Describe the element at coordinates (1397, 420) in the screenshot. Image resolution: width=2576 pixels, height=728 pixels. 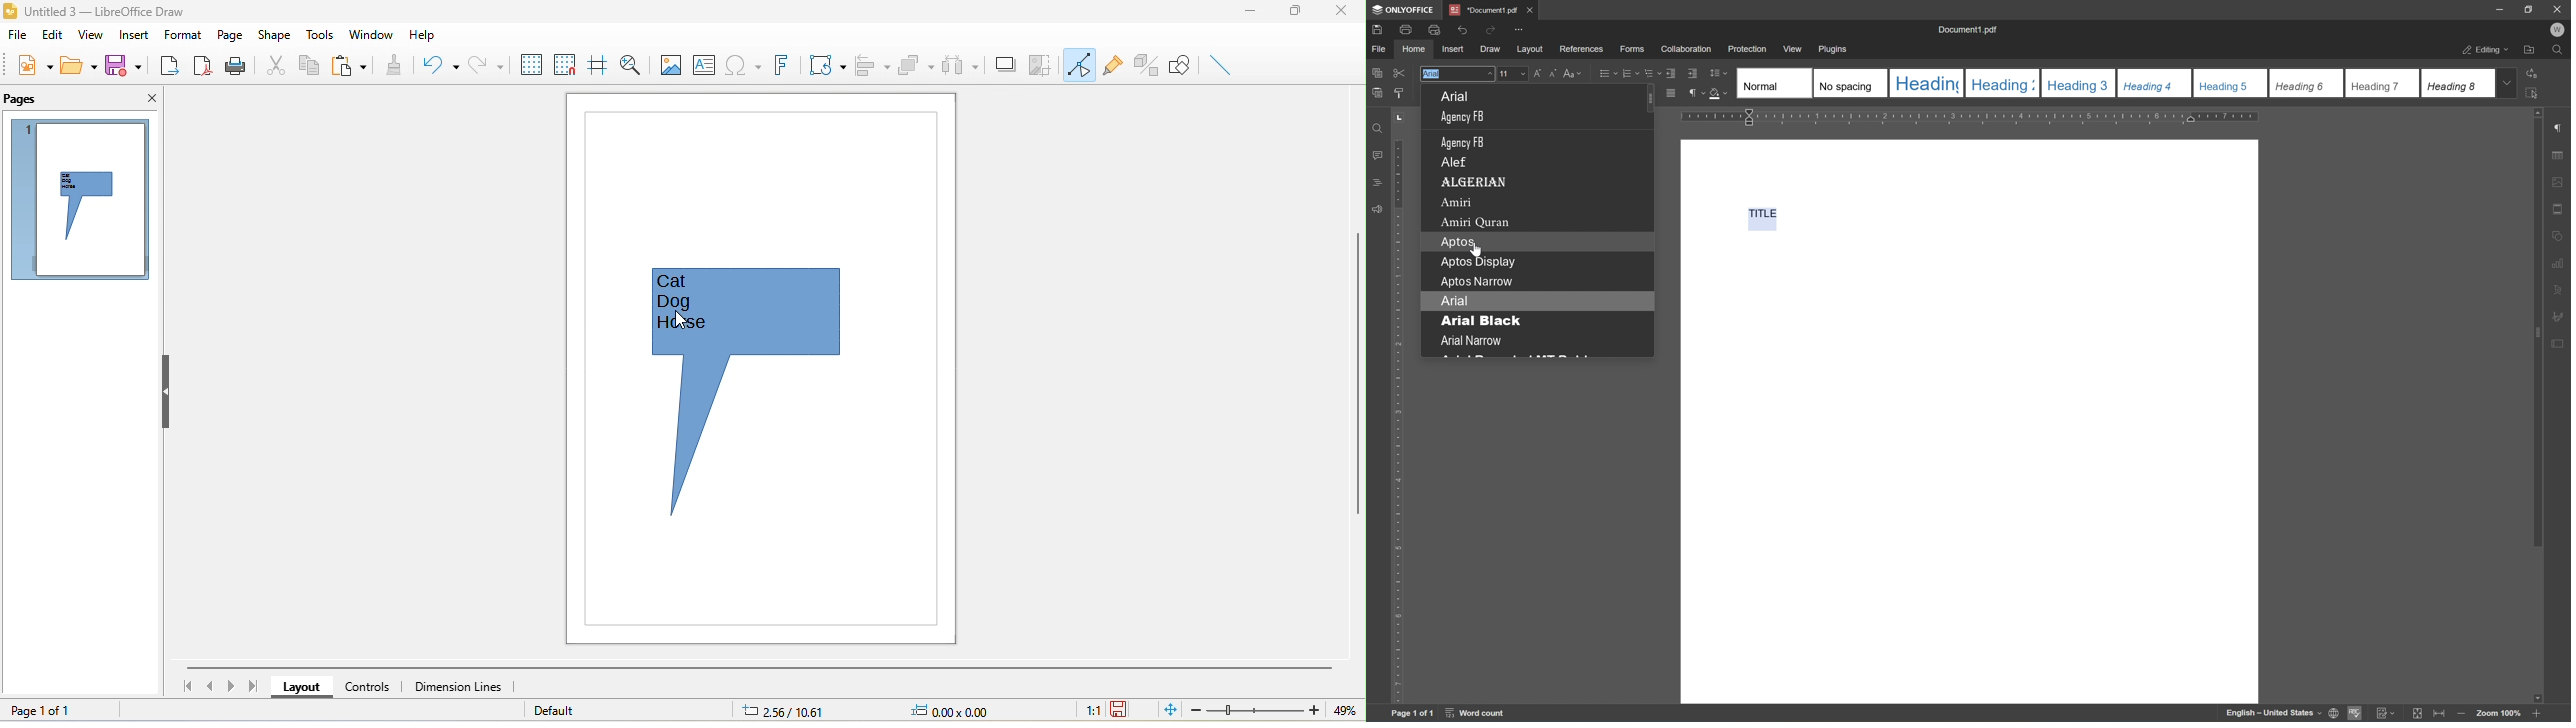
I see `ruler` at that location.